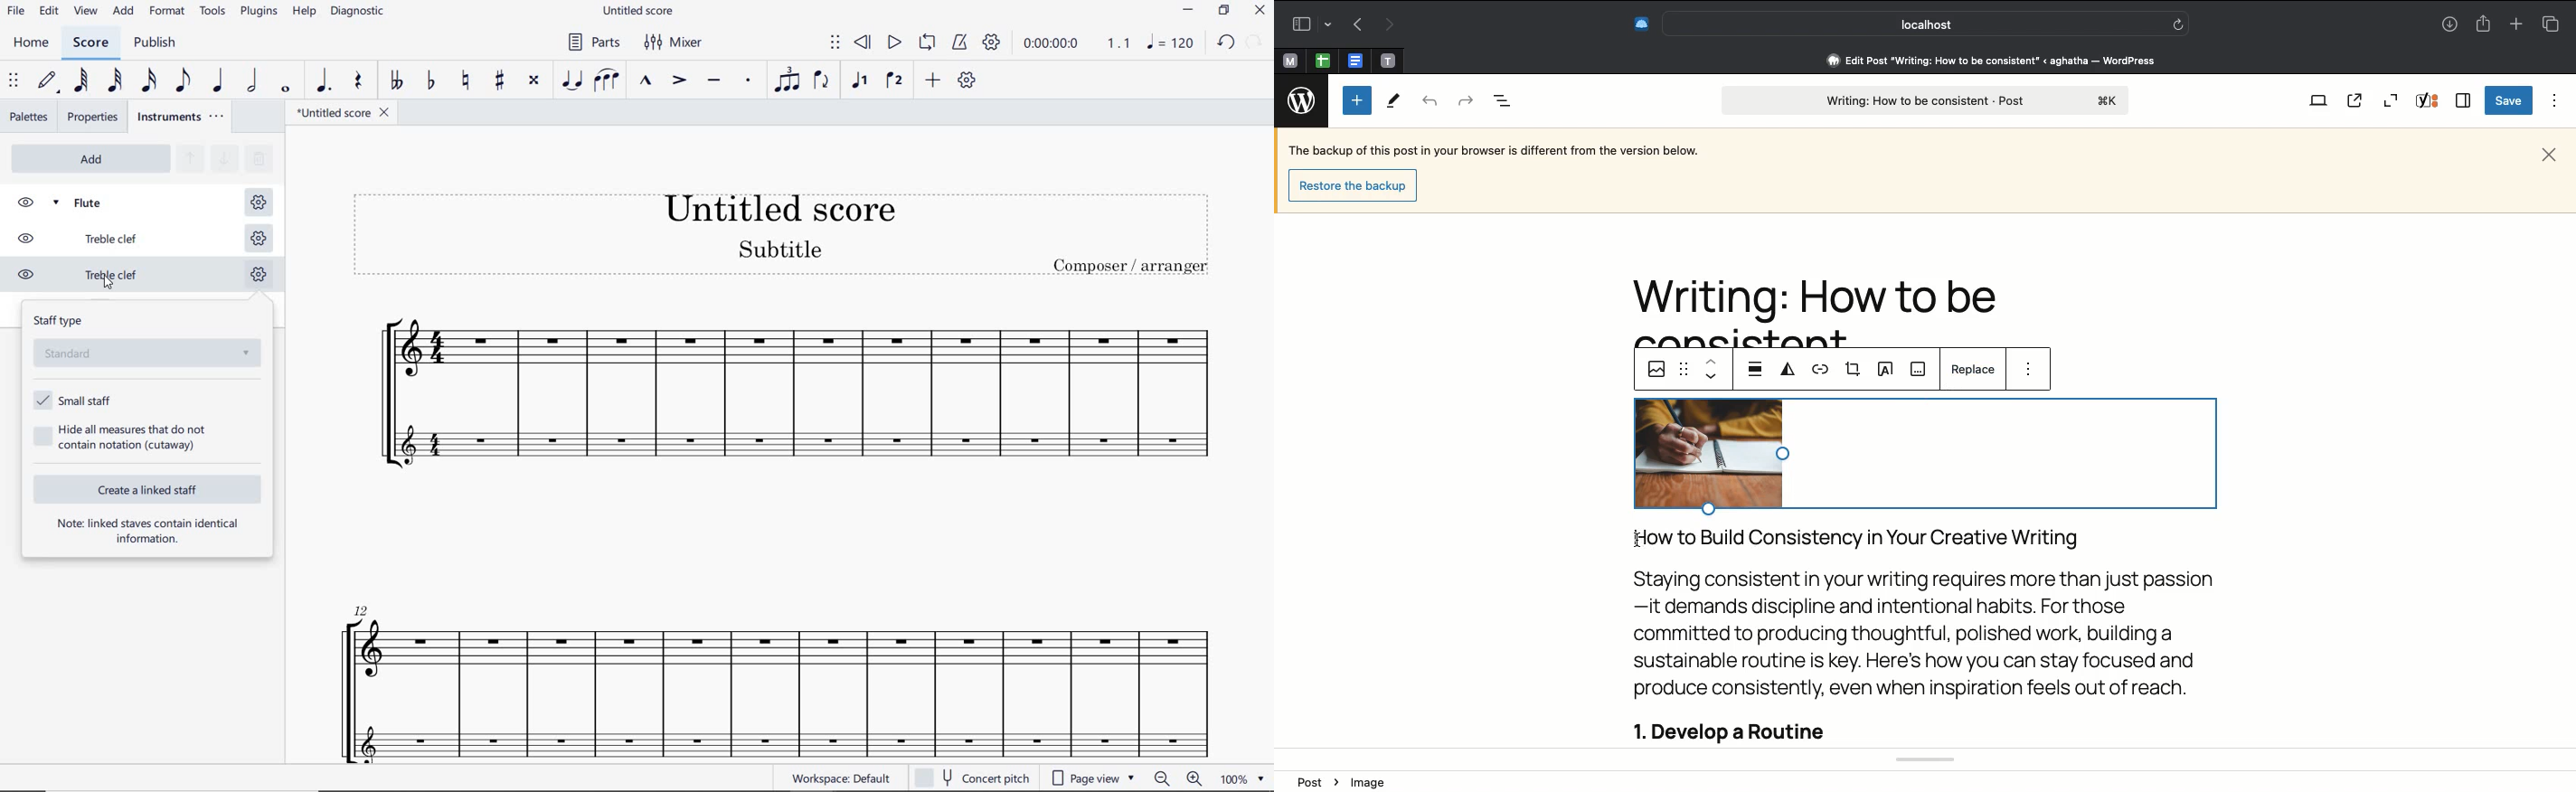 This screenshot has width=2576, height=812. I want to click on Pinned tabs, so click(1354, 60).